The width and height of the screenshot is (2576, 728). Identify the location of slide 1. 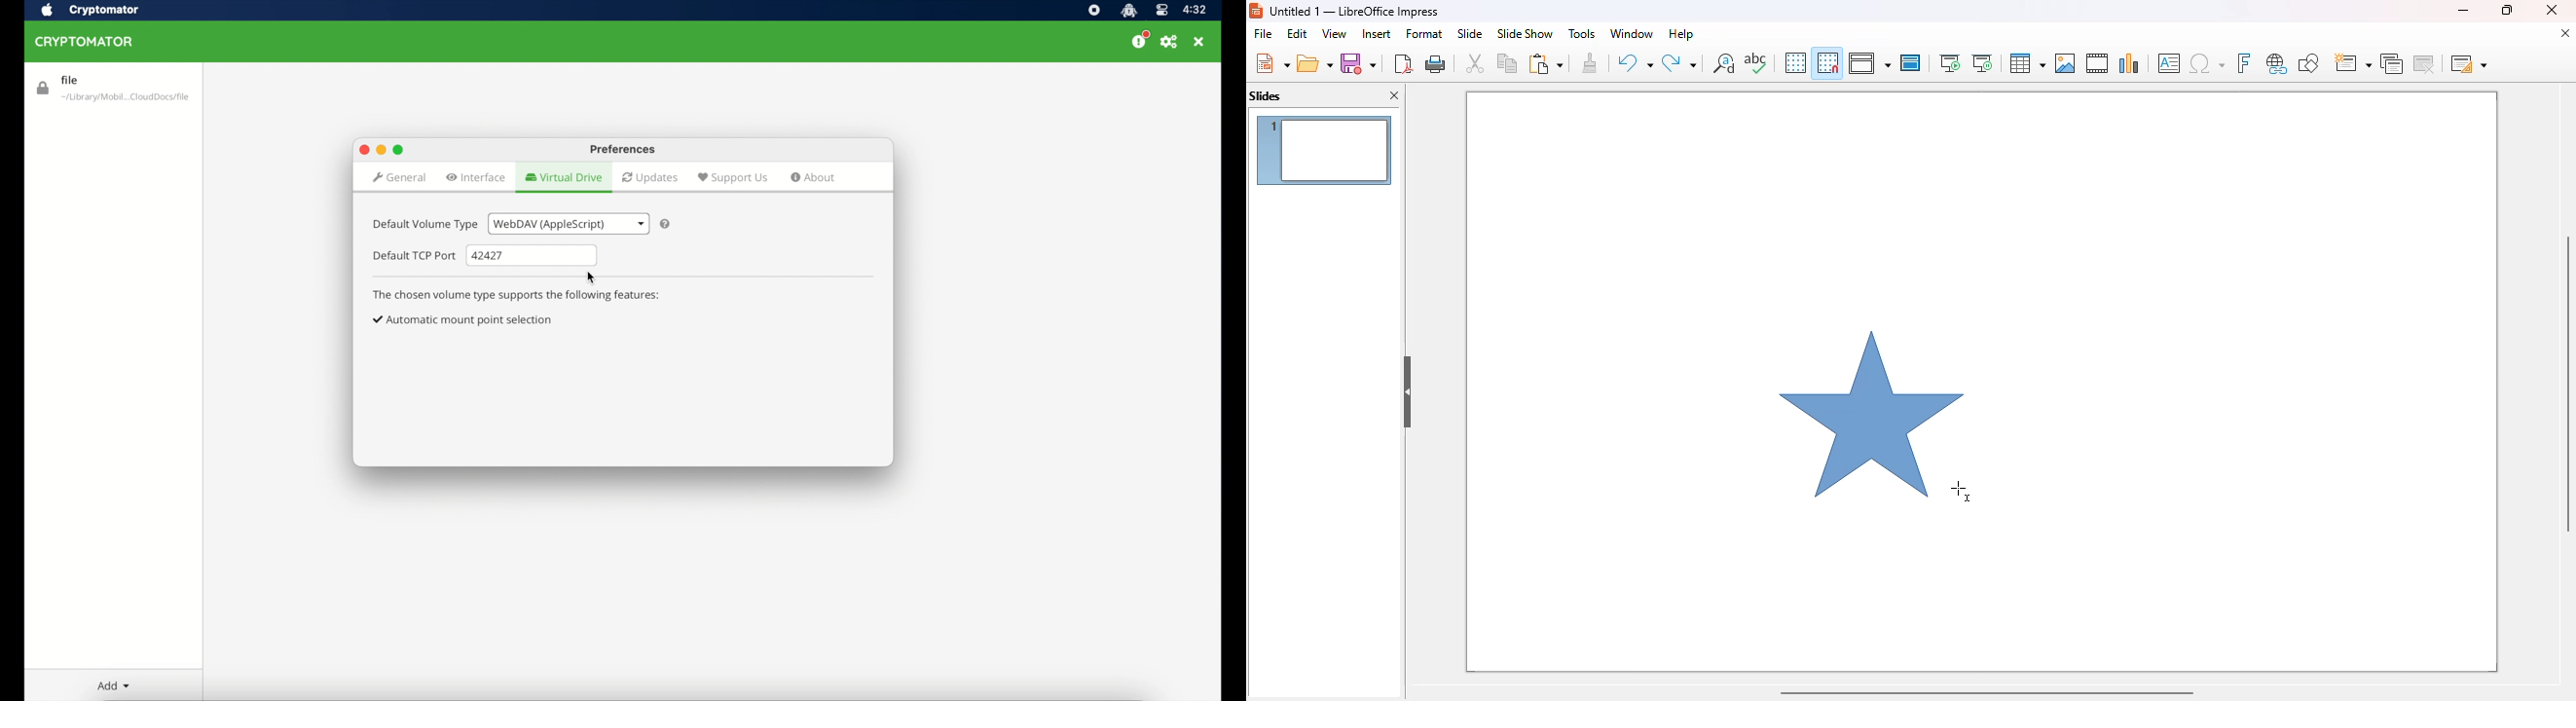
(1324, 150).